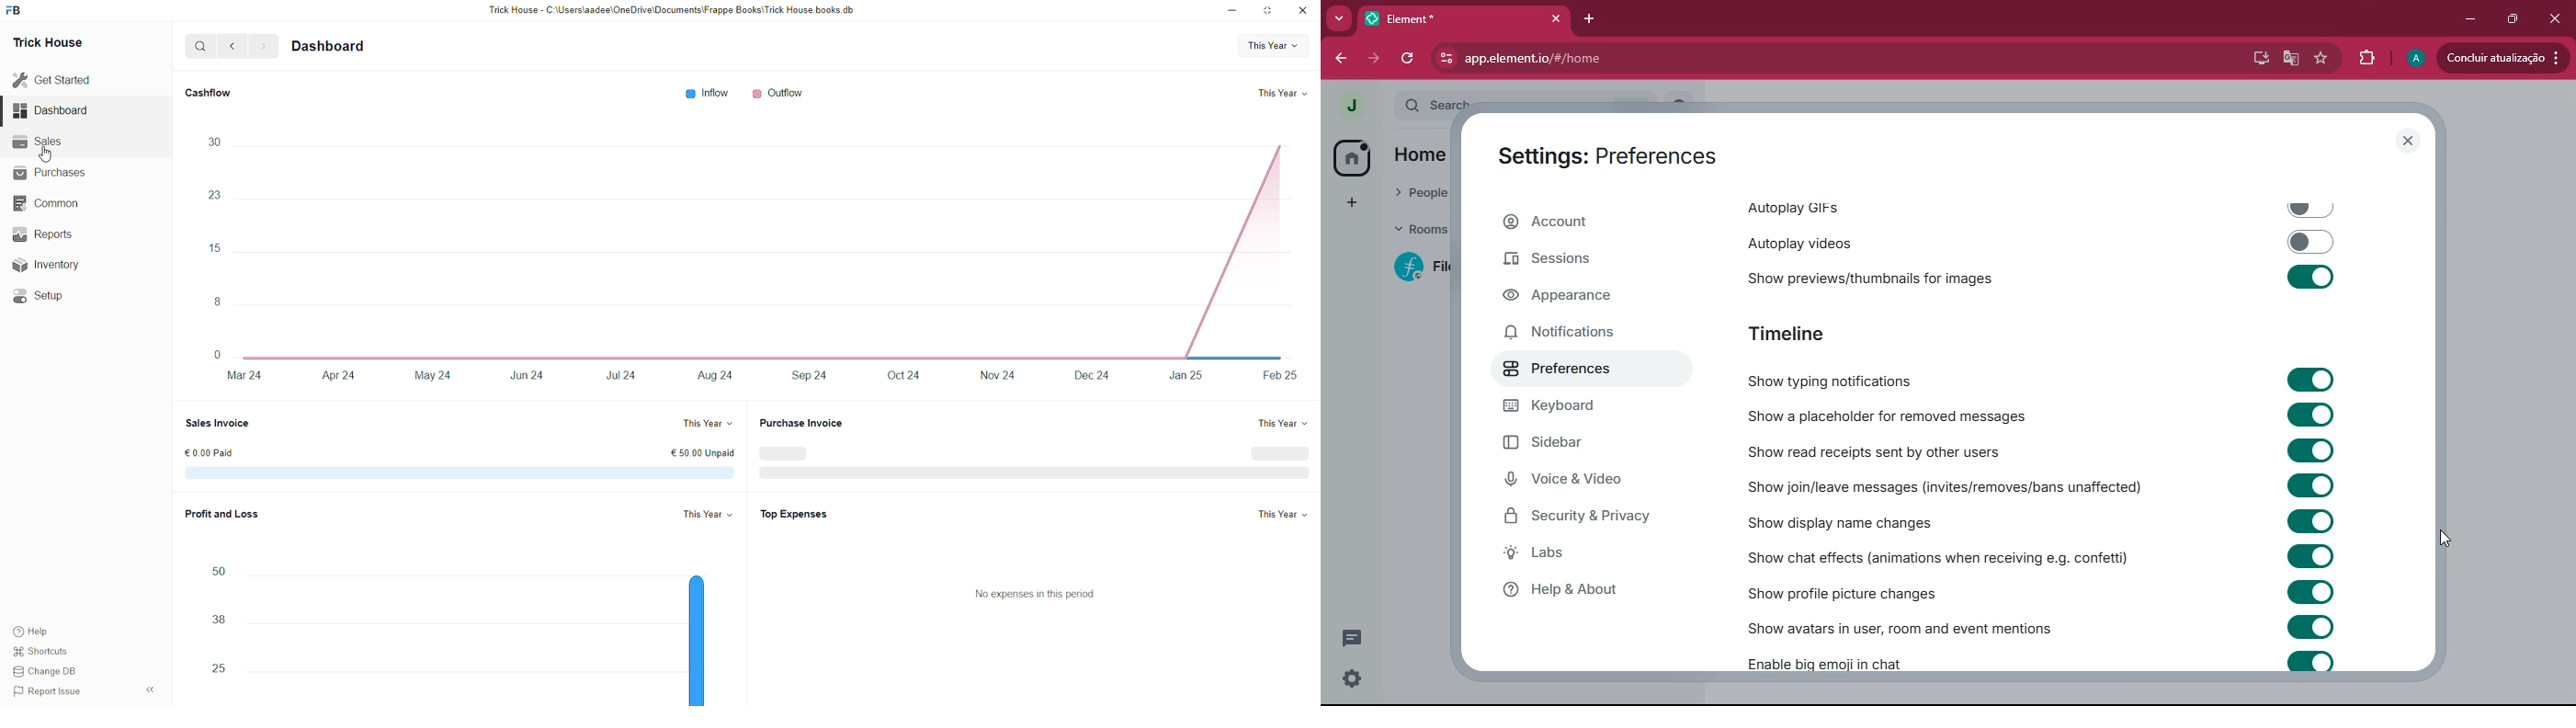 Image resolution: width=2576 pixels, height=728 pixels. What do you see at coordinates (797, 517) in the screenshot?
I see `Top Expenses` at bounding box center [797, 517].